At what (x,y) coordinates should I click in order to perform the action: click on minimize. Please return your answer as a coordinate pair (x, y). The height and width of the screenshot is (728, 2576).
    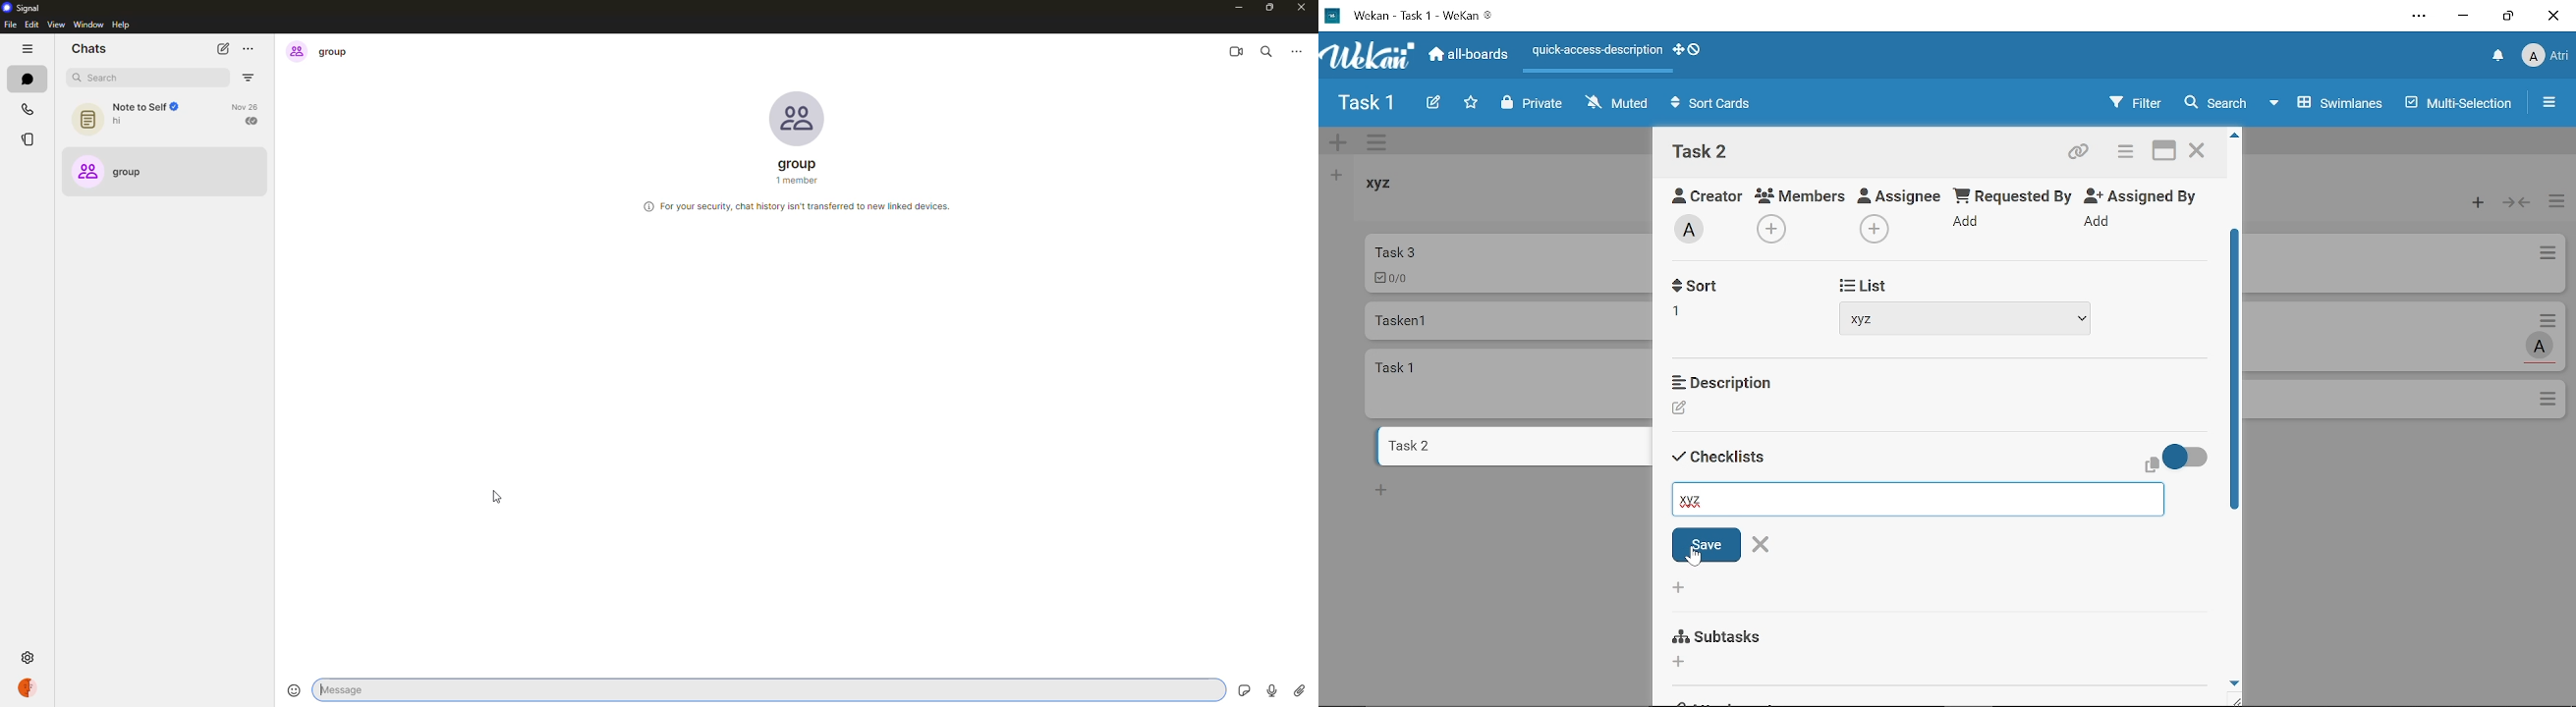
    Looking at the image, I should click on (1235, 8).